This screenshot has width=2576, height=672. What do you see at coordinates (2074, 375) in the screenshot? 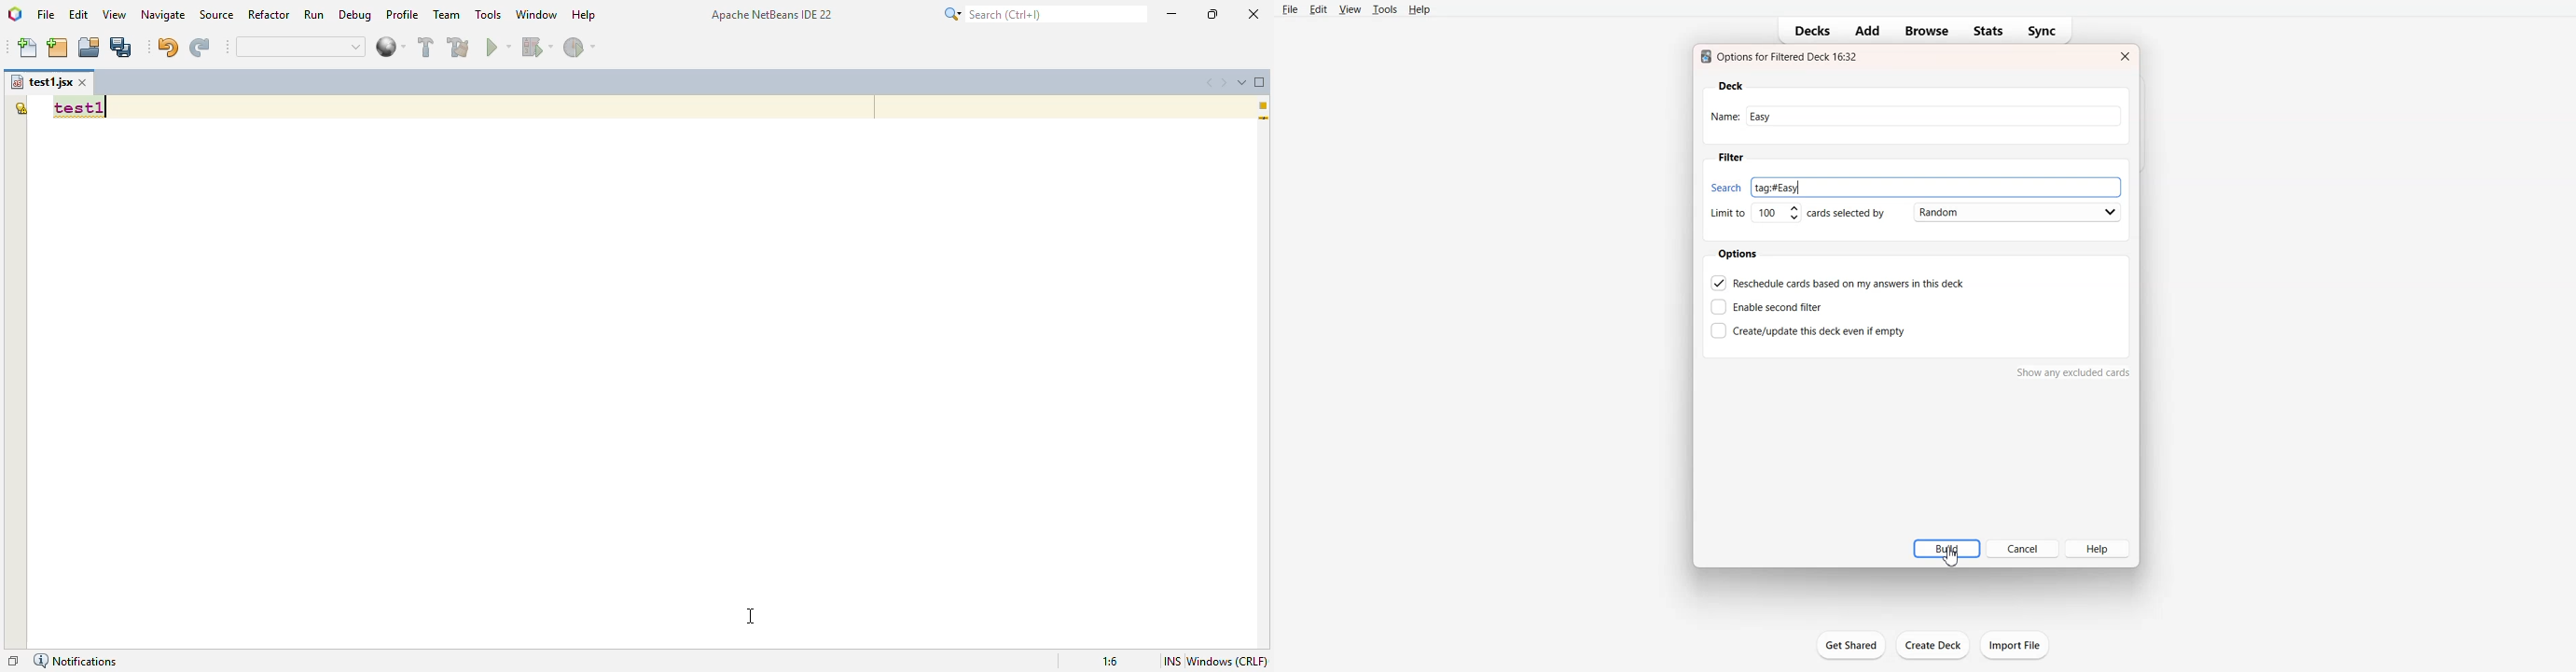
I see `show any excluded cards` at bounding box center [2074, 375].